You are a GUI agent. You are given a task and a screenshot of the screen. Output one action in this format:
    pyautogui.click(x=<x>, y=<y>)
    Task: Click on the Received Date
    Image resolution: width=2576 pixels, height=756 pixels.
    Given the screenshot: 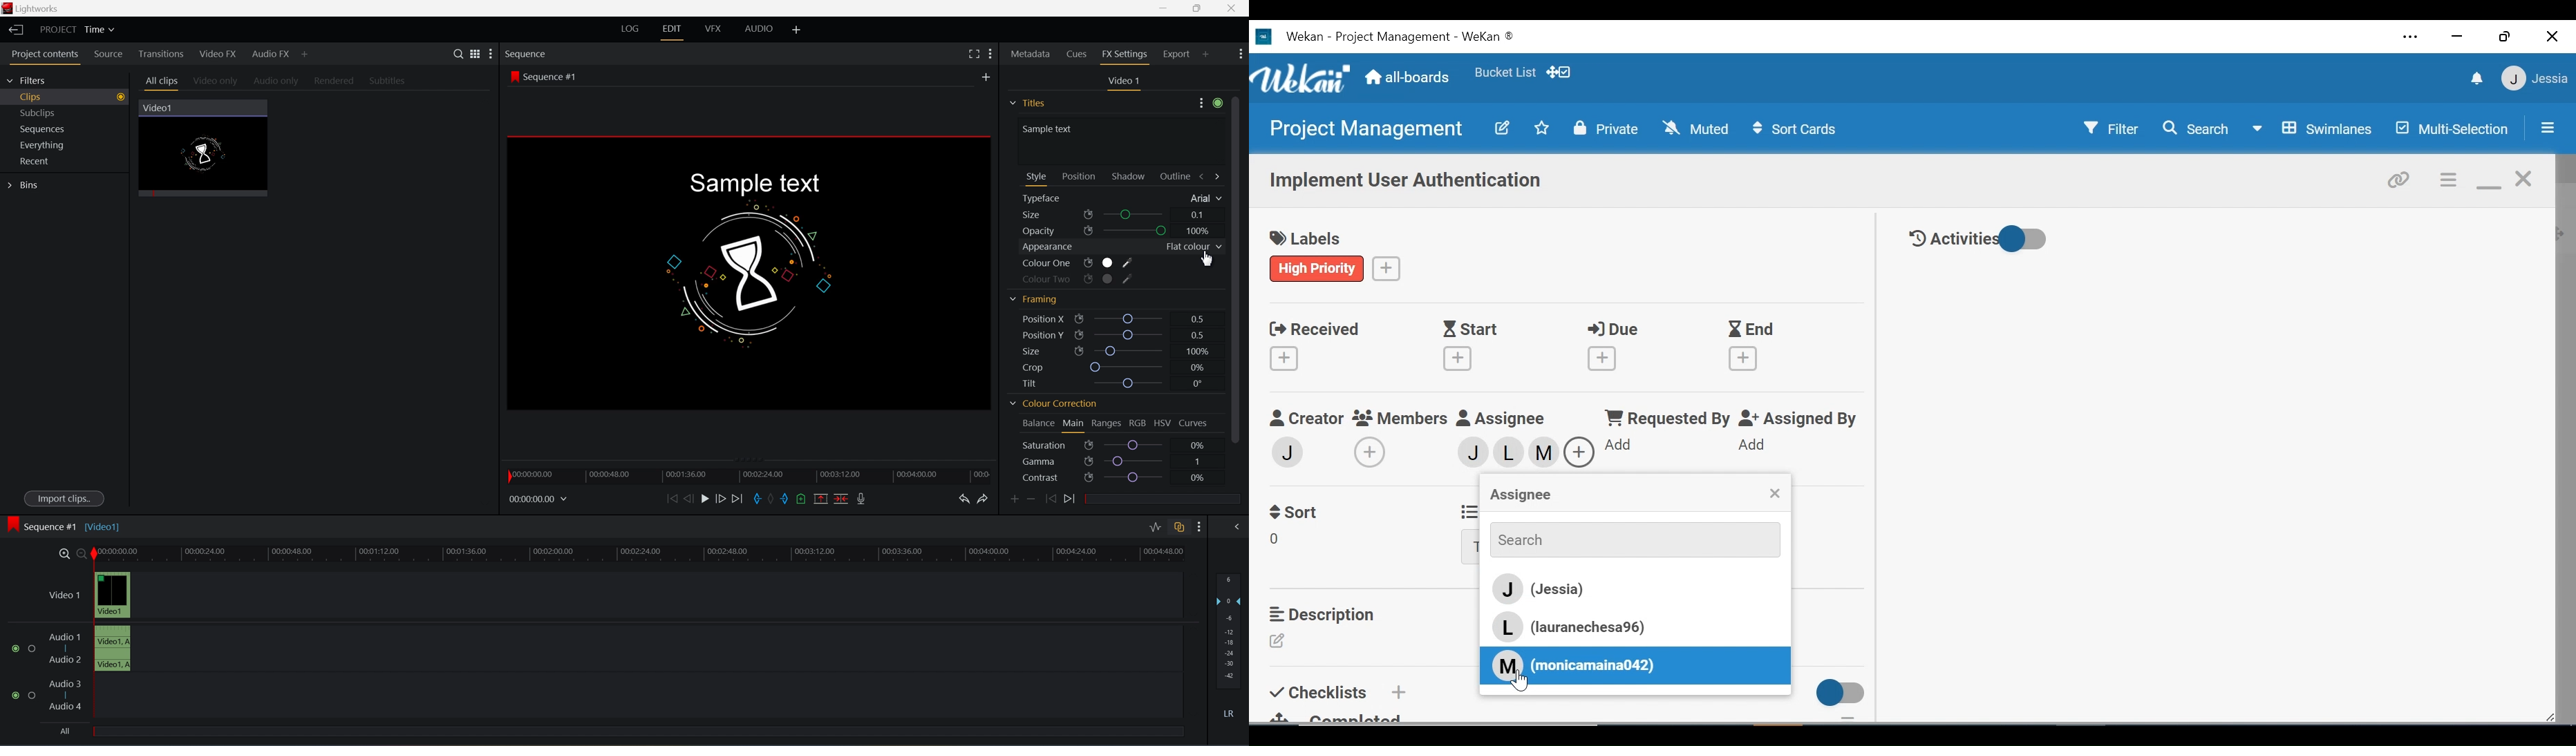 What is the action you would take?
    pyautogui.click(x=1314, y=327)
    